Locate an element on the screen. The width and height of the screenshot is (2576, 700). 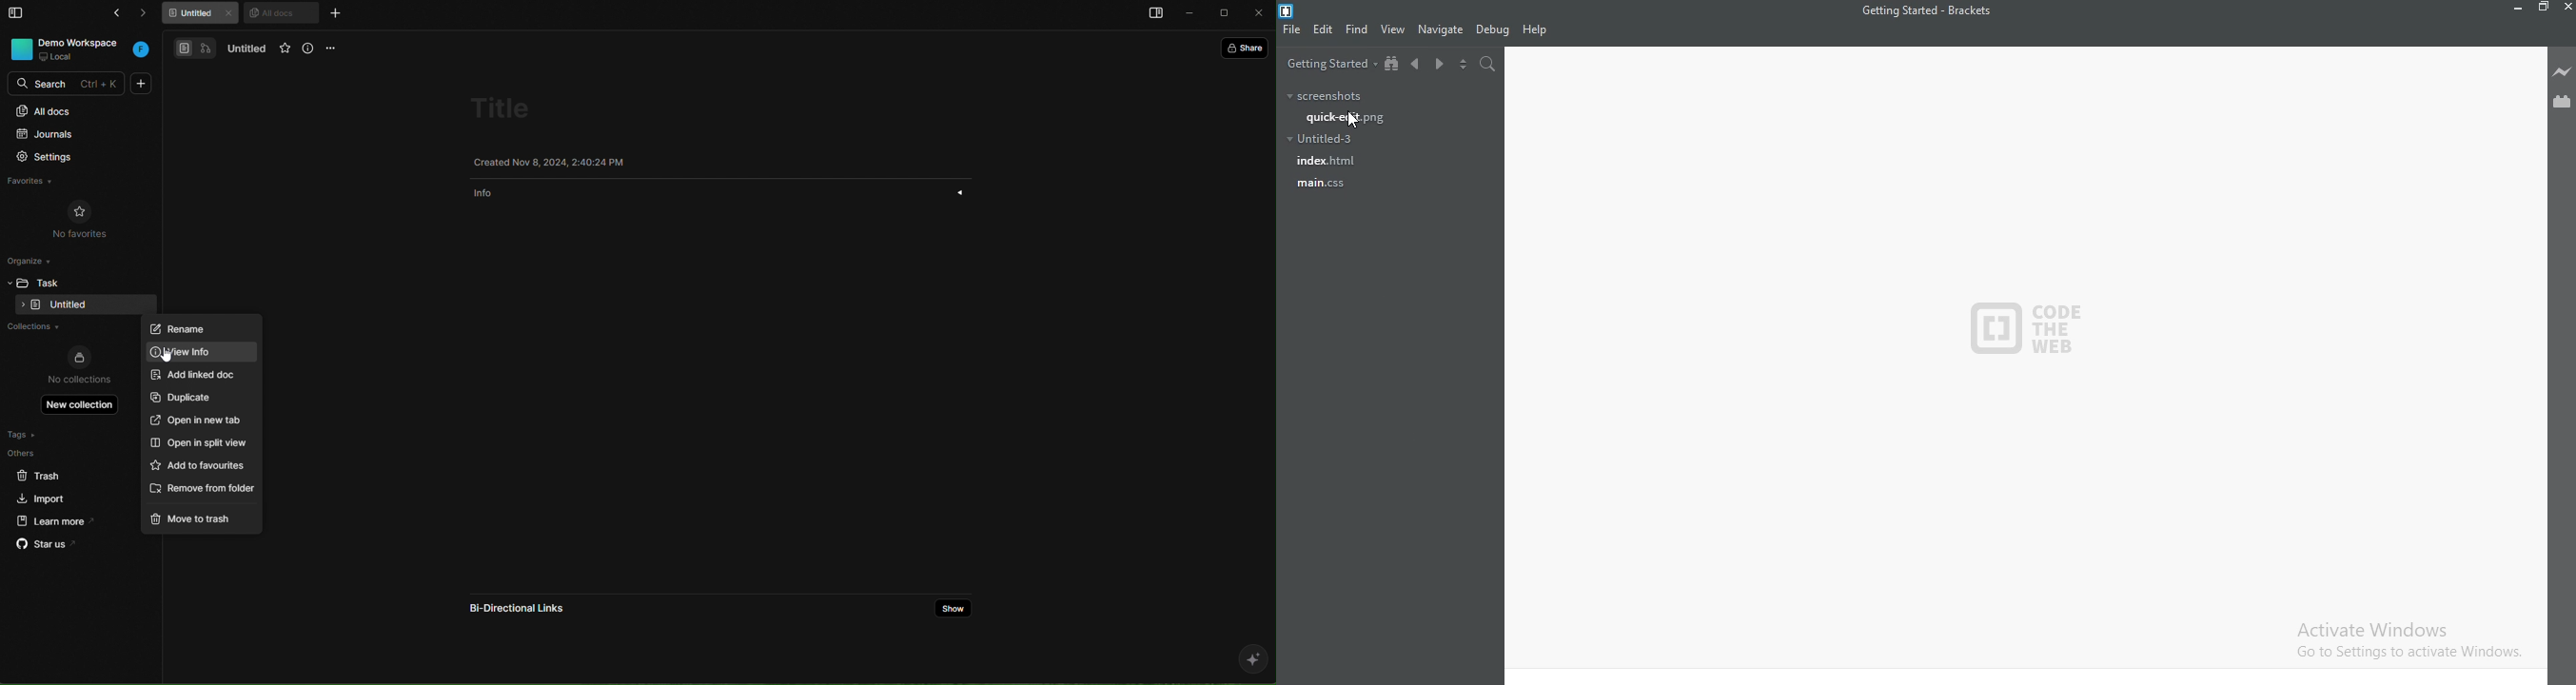
quick-edit.png is located at coordinates (1346, 116).